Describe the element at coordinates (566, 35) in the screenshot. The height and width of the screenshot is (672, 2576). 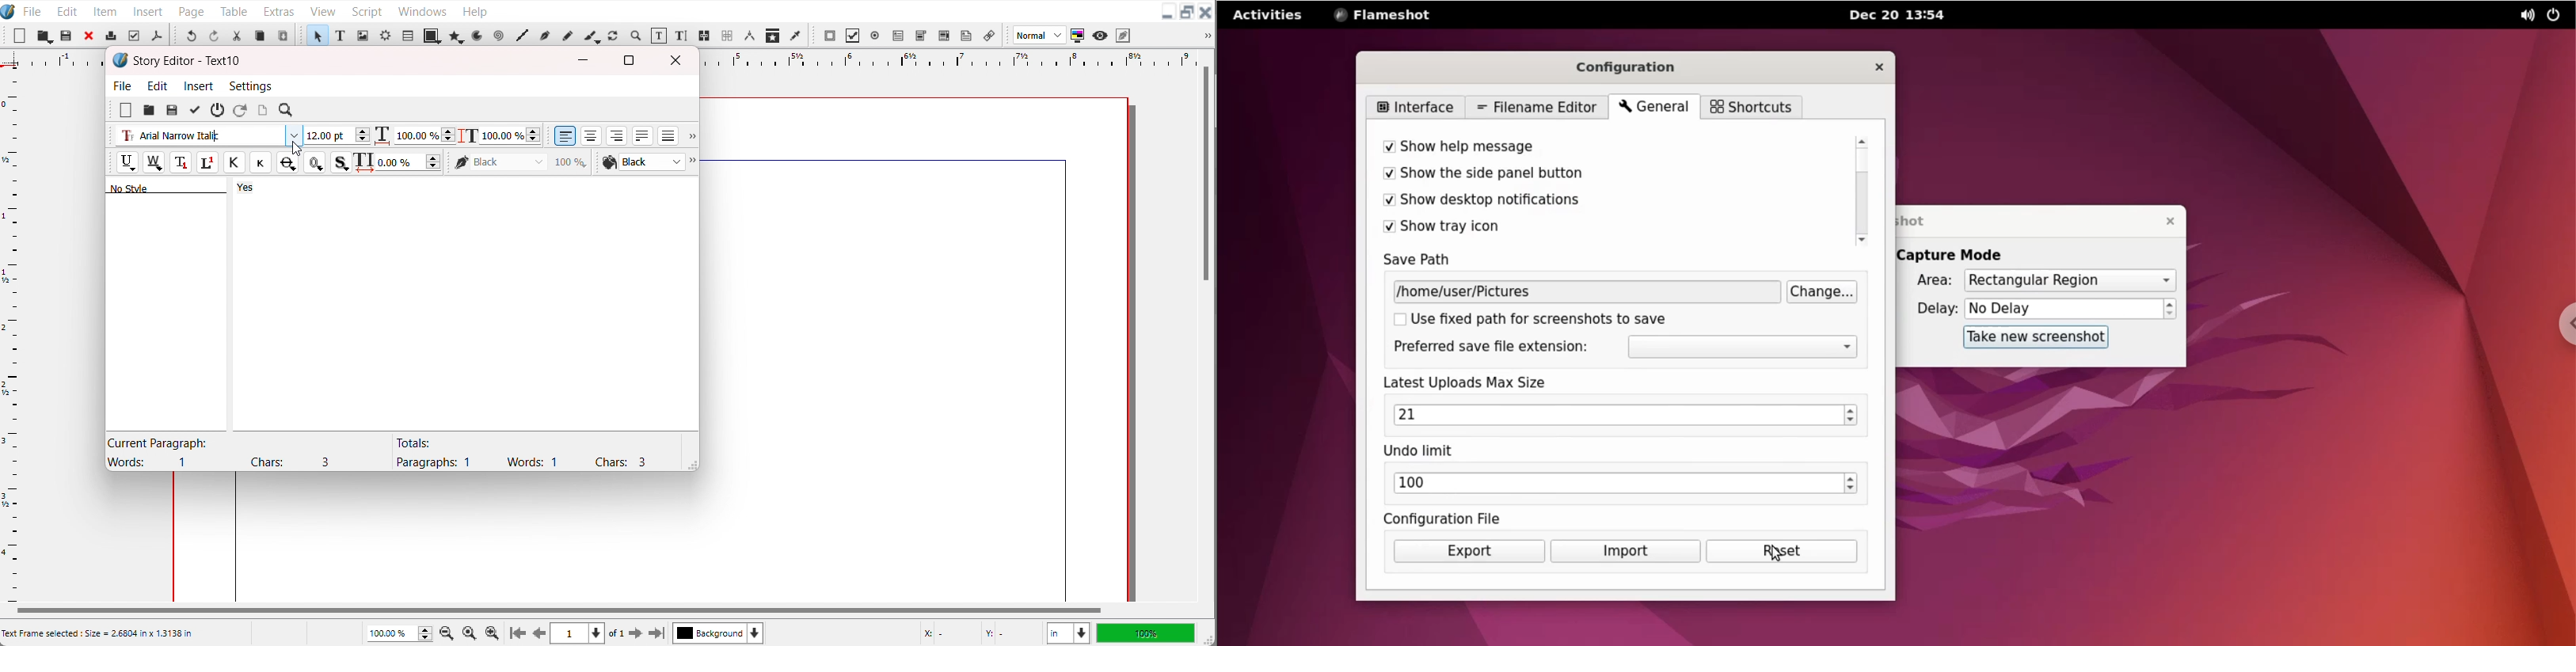
I see `Freehand line` at that location.